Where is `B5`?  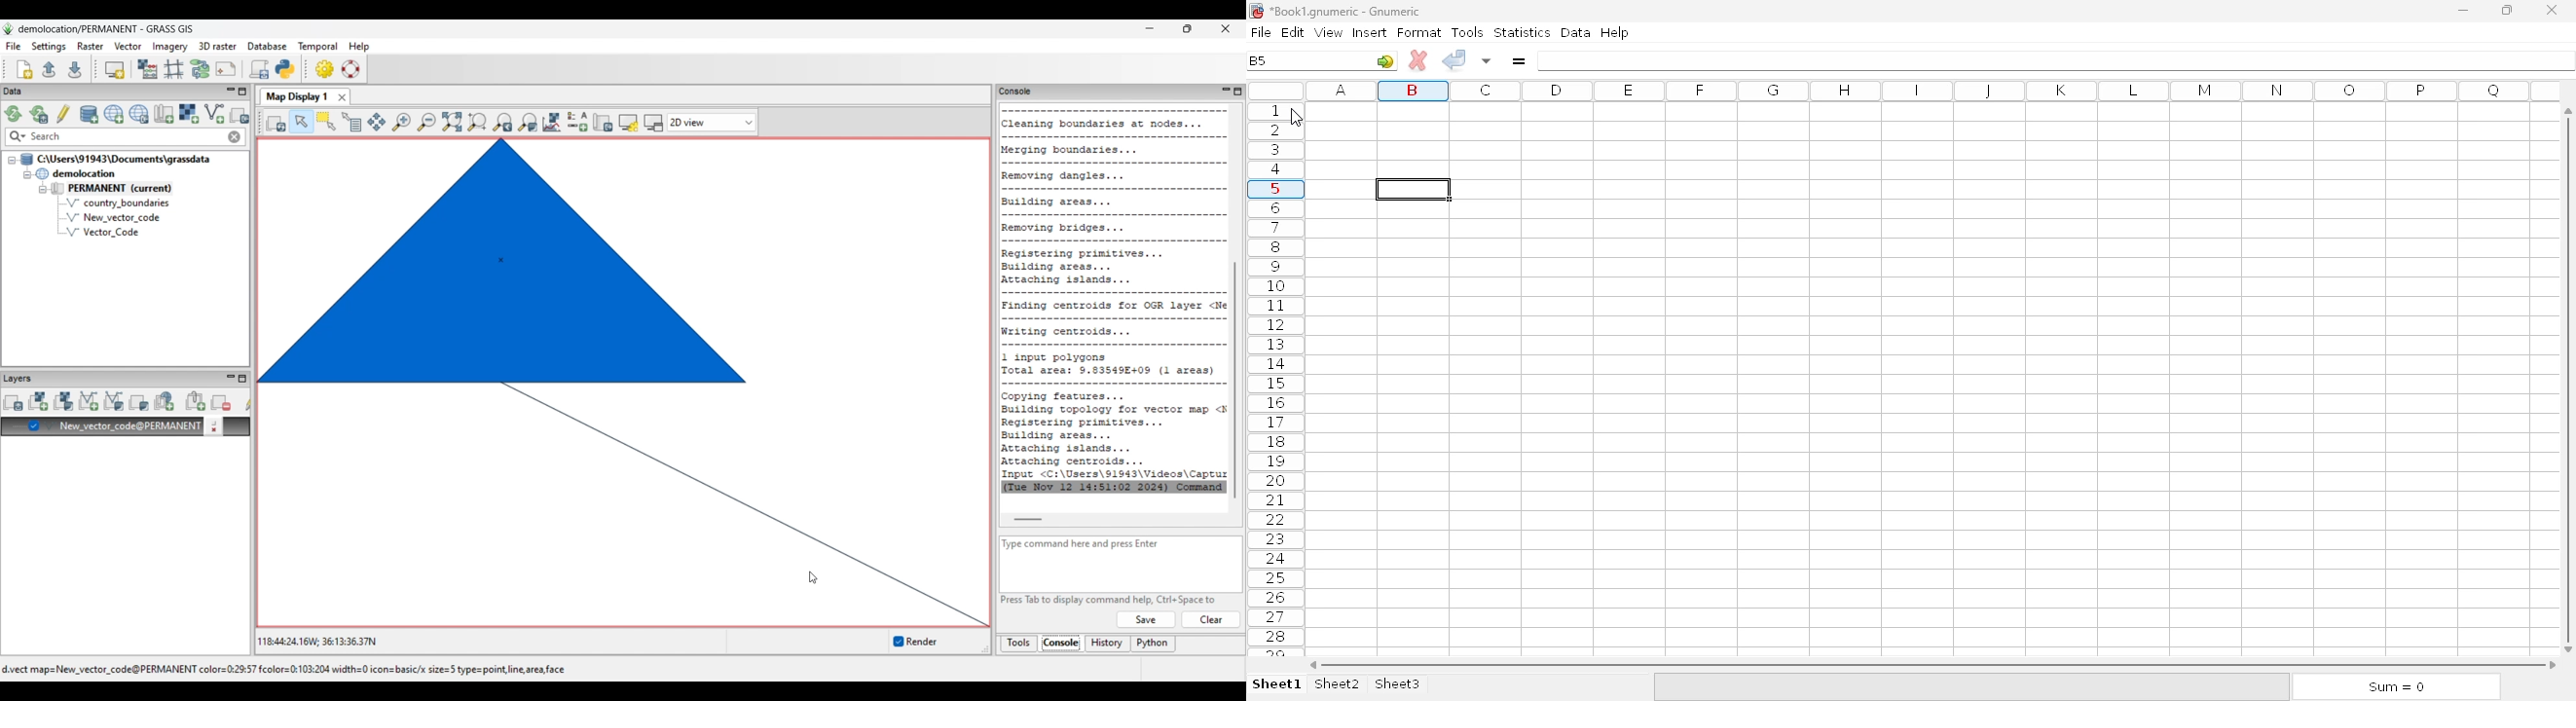
B5 is located at coordinates (1259, 60).